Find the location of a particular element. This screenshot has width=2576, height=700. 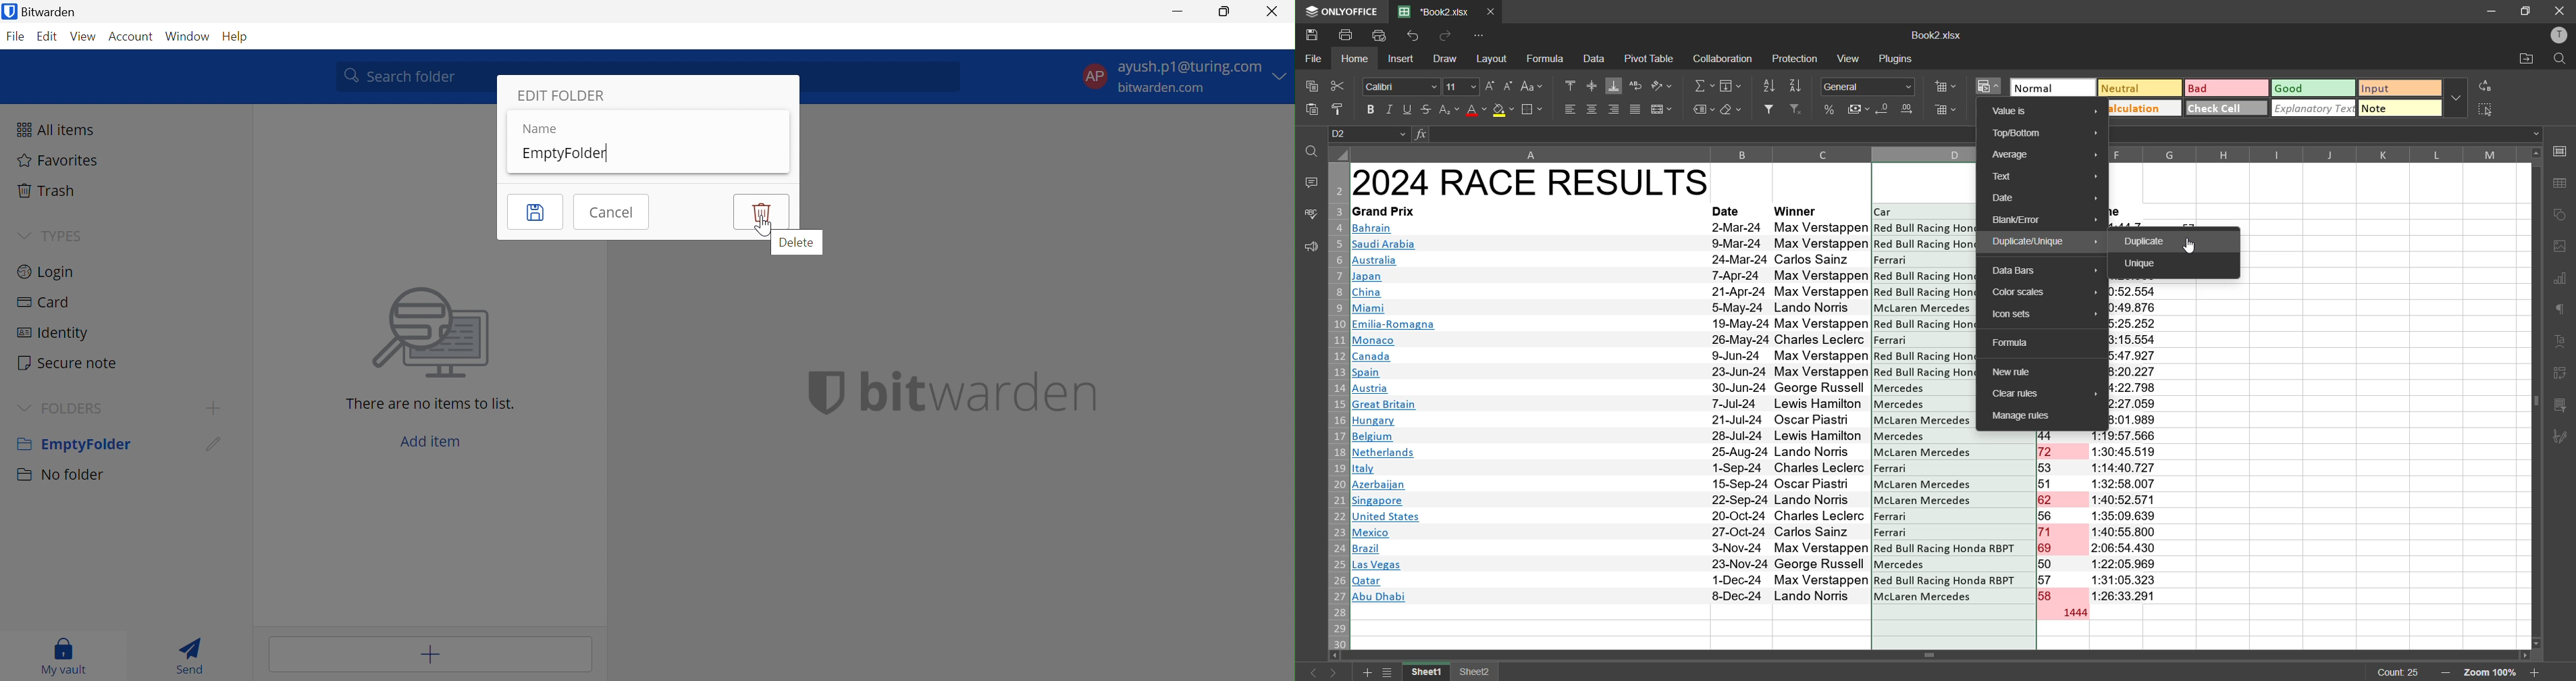

images is located at coordinates (2561, 246).